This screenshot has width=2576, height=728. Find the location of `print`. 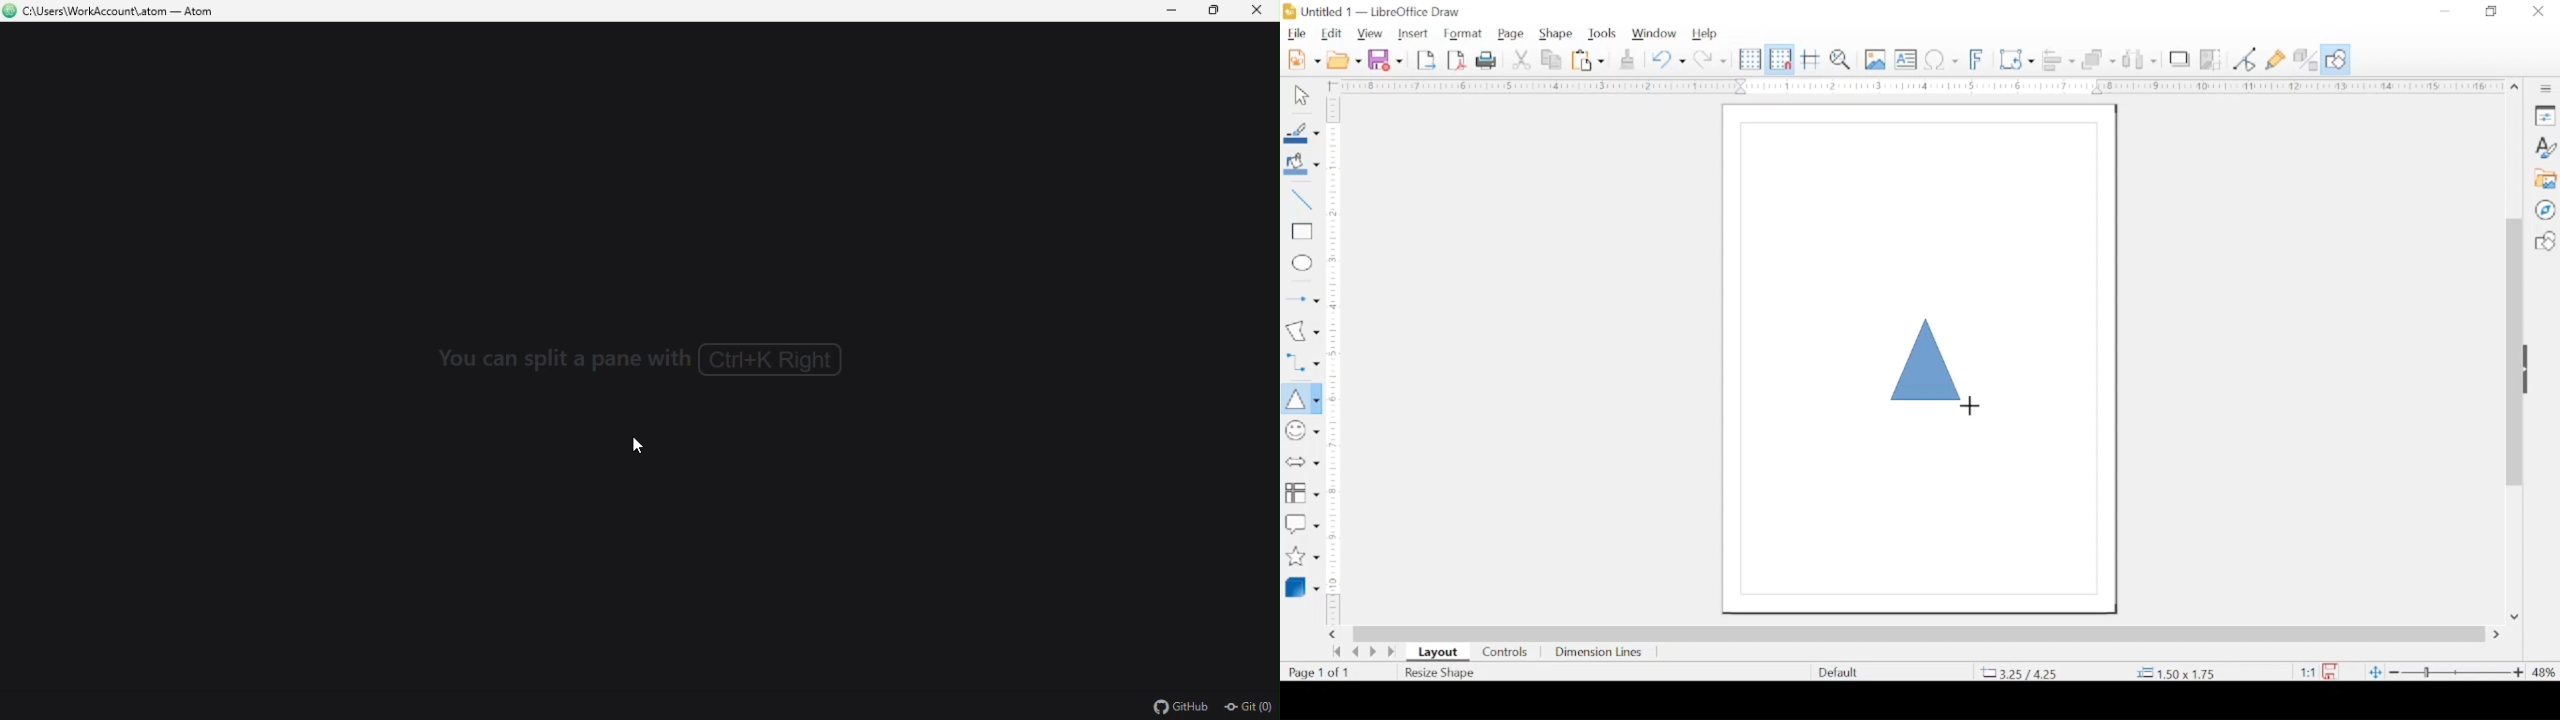

print is located at coordinates (1486, 60).